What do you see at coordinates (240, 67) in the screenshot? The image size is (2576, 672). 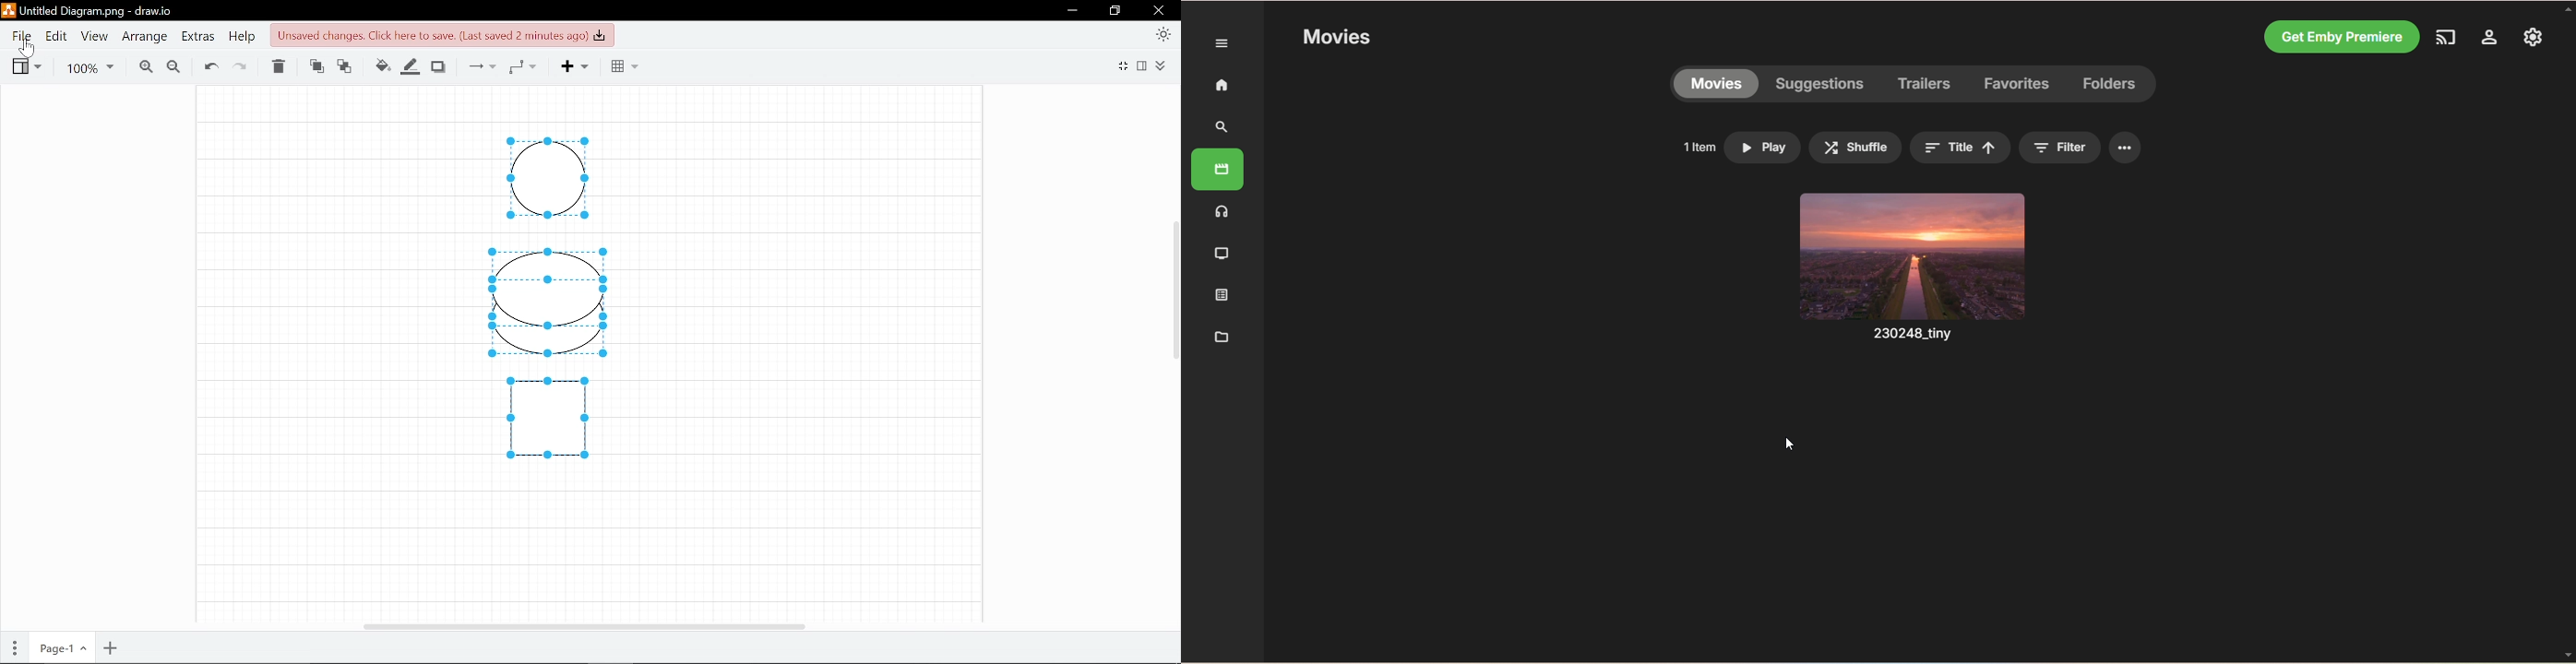 I see `Redo` at bounding box center [240, 67].